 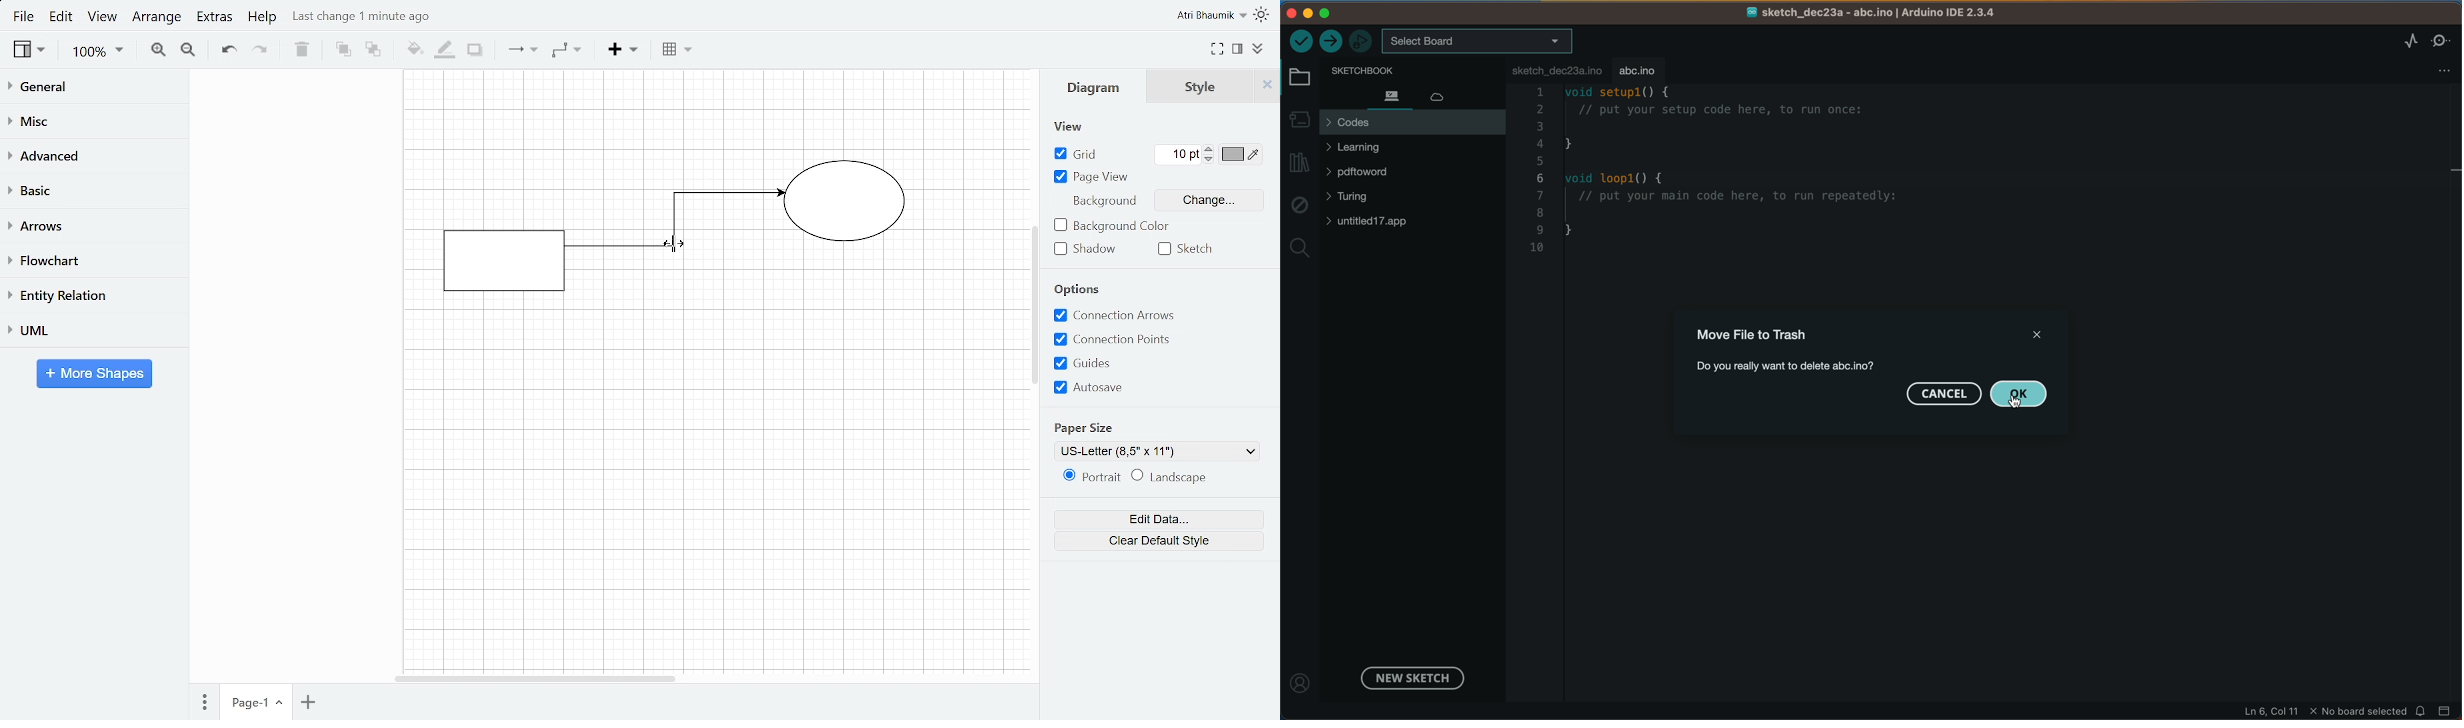 What do you see at coordinates (1267, 86) in the screenshot?
I see `Close` at bounding box center [1267, 86].